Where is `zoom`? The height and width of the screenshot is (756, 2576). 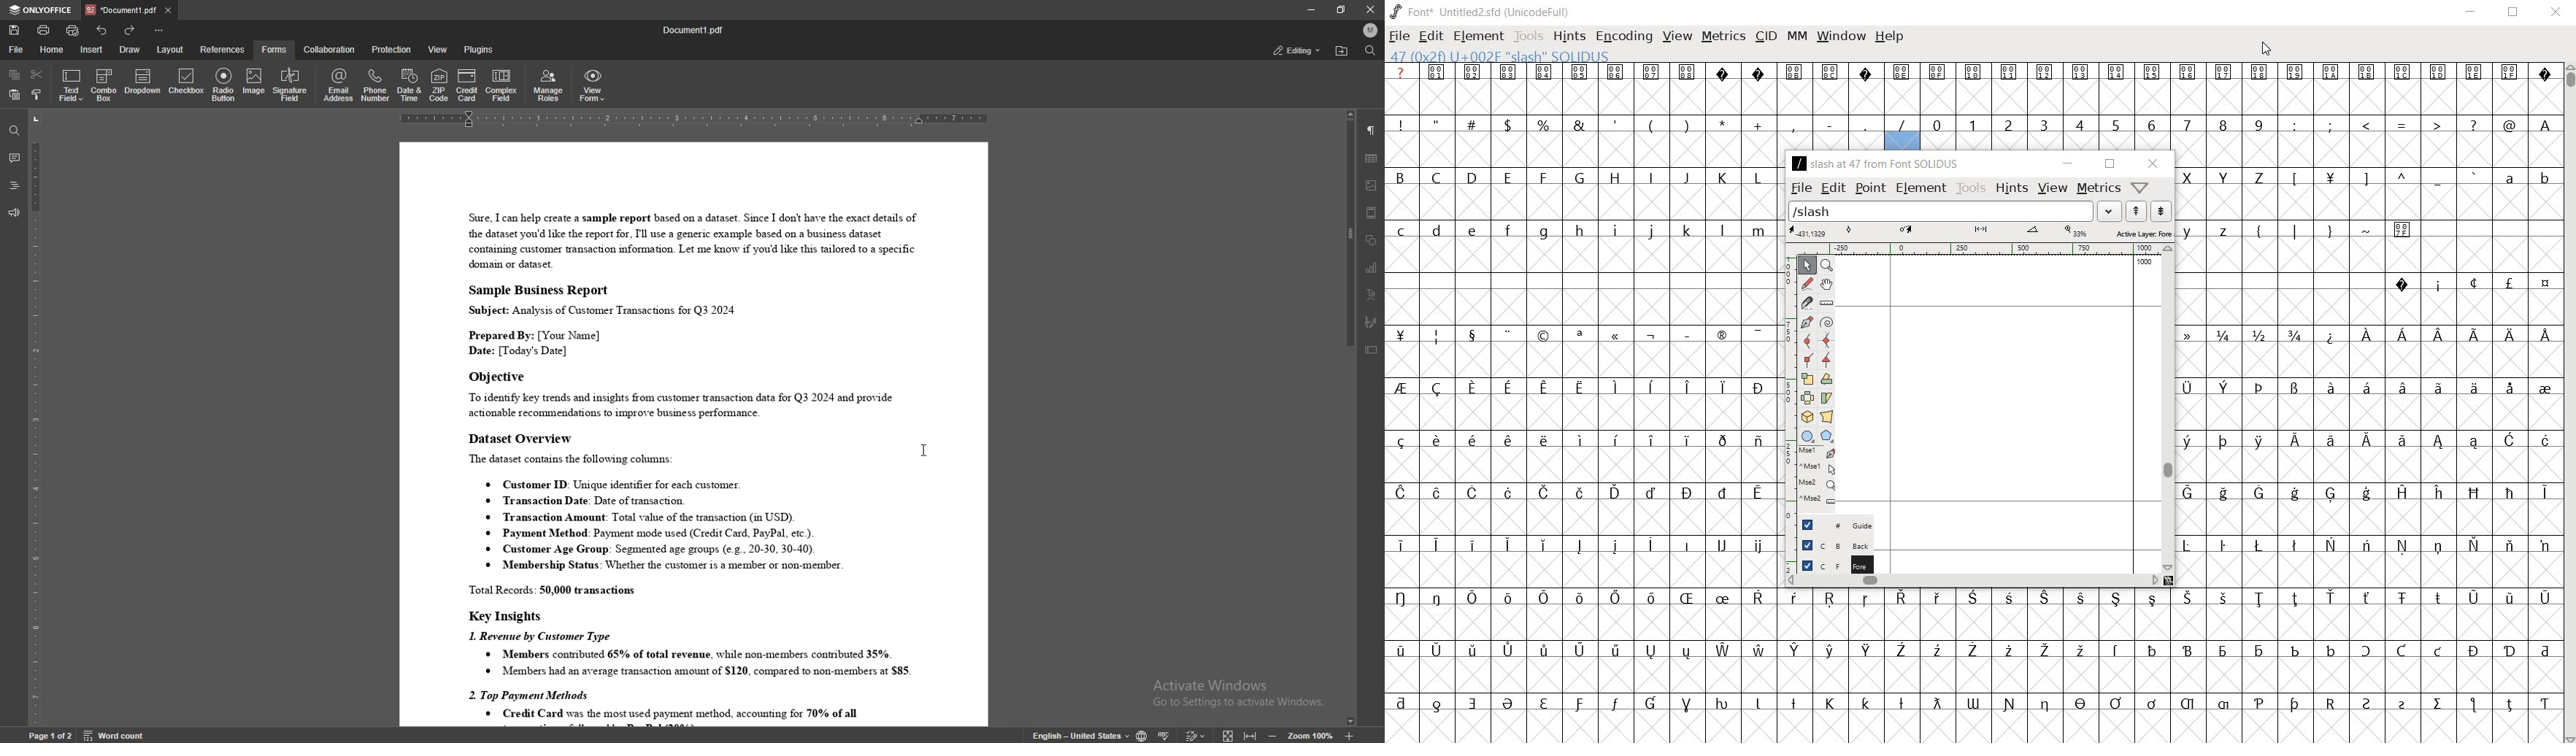
zoom is located at coordinates (1312, 735).